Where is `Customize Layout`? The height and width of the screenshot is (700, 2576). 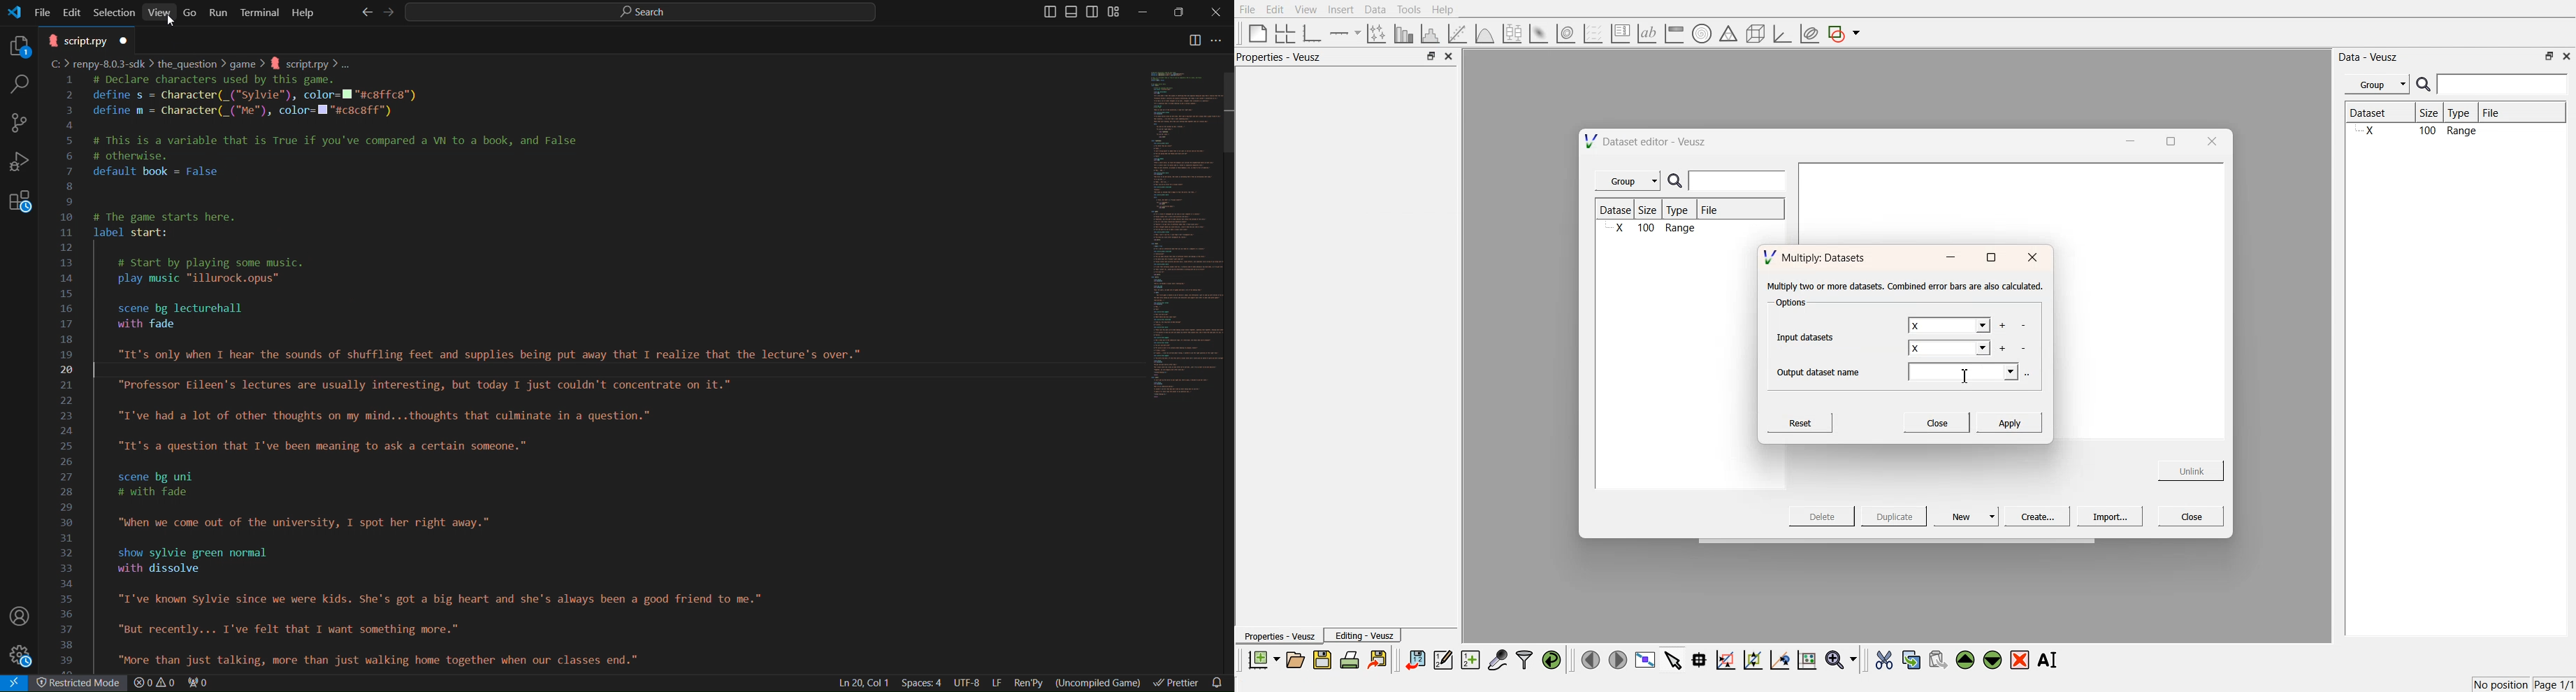
Customize Layout is located at coordinates (1118, 14).